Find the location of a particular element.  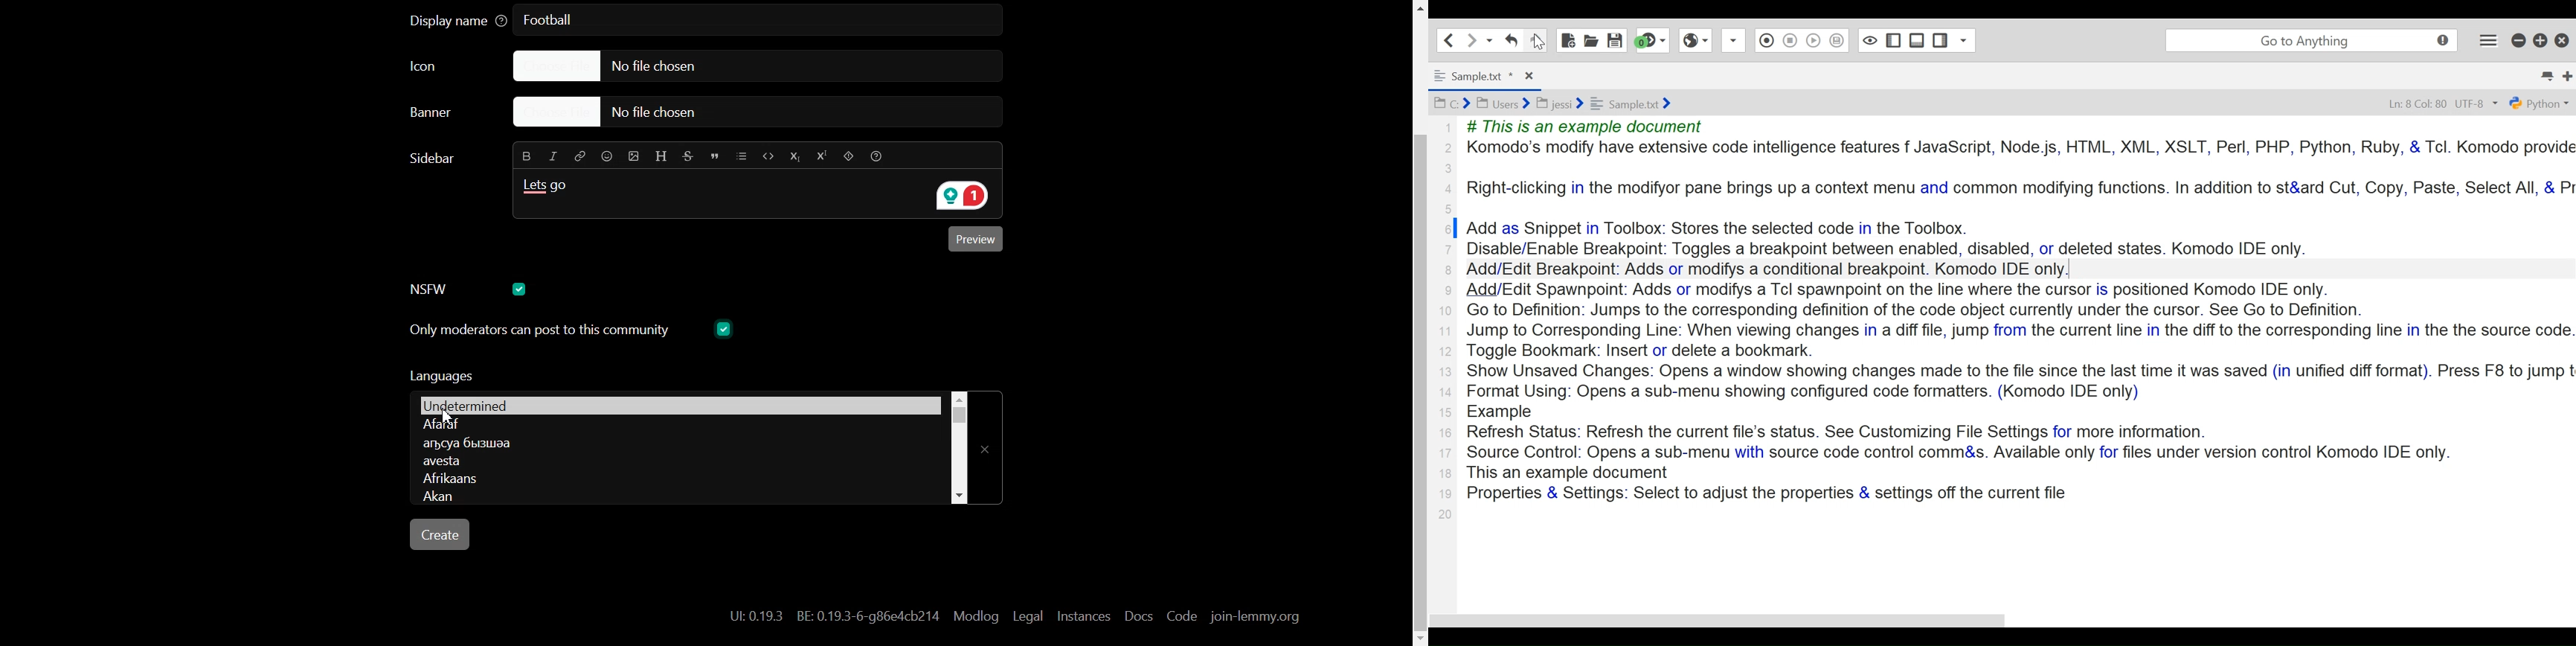

grammarly is located at coordinates (958, 196).